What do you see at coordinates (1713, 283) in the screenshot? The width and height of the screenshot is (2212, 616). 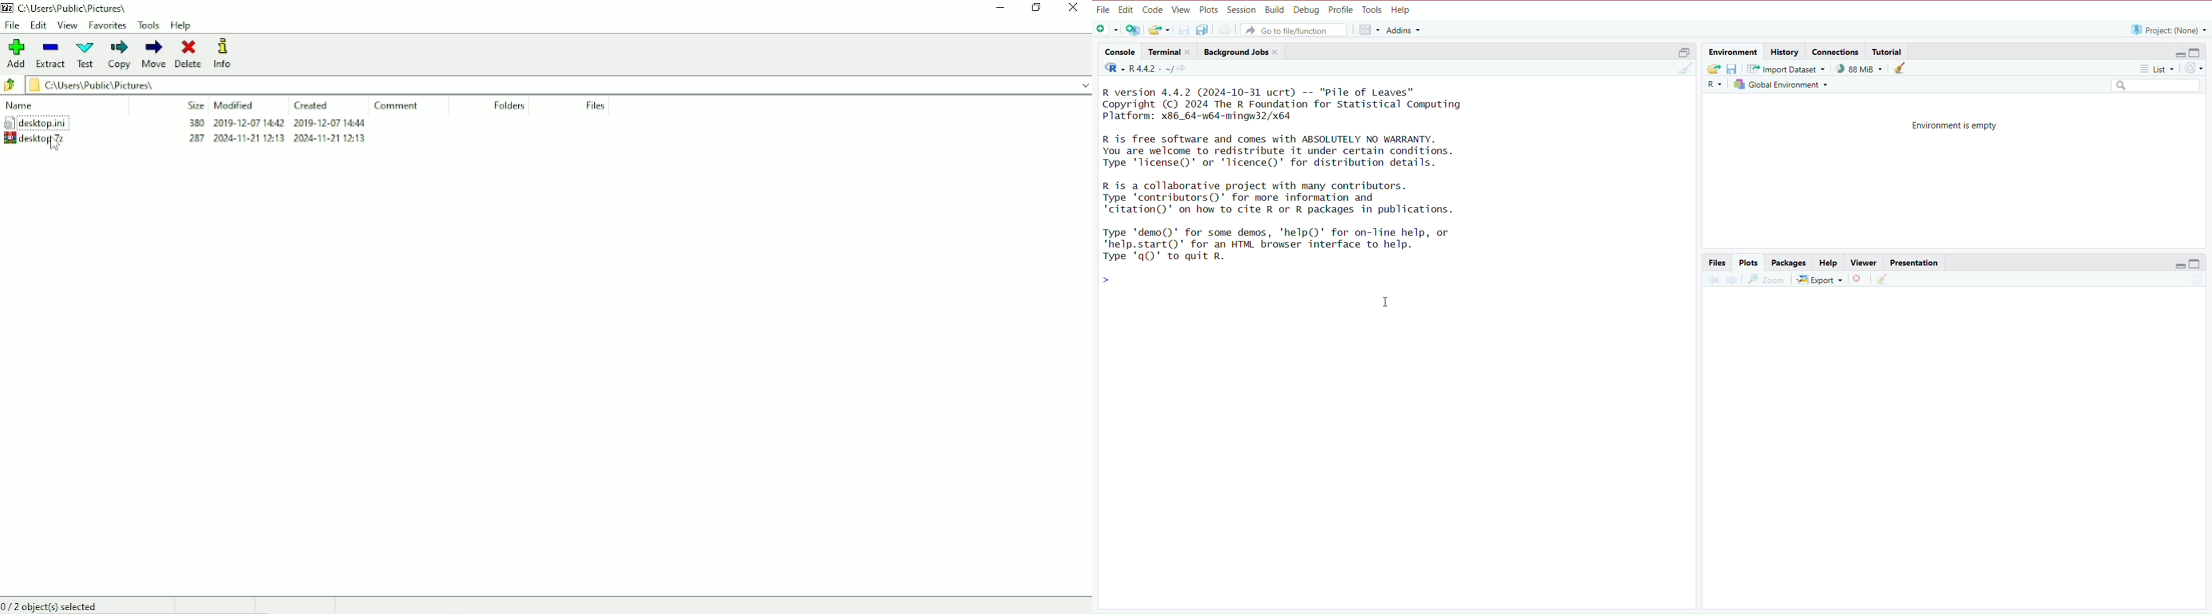 I see `backward` at bounding box center [1713, 283].